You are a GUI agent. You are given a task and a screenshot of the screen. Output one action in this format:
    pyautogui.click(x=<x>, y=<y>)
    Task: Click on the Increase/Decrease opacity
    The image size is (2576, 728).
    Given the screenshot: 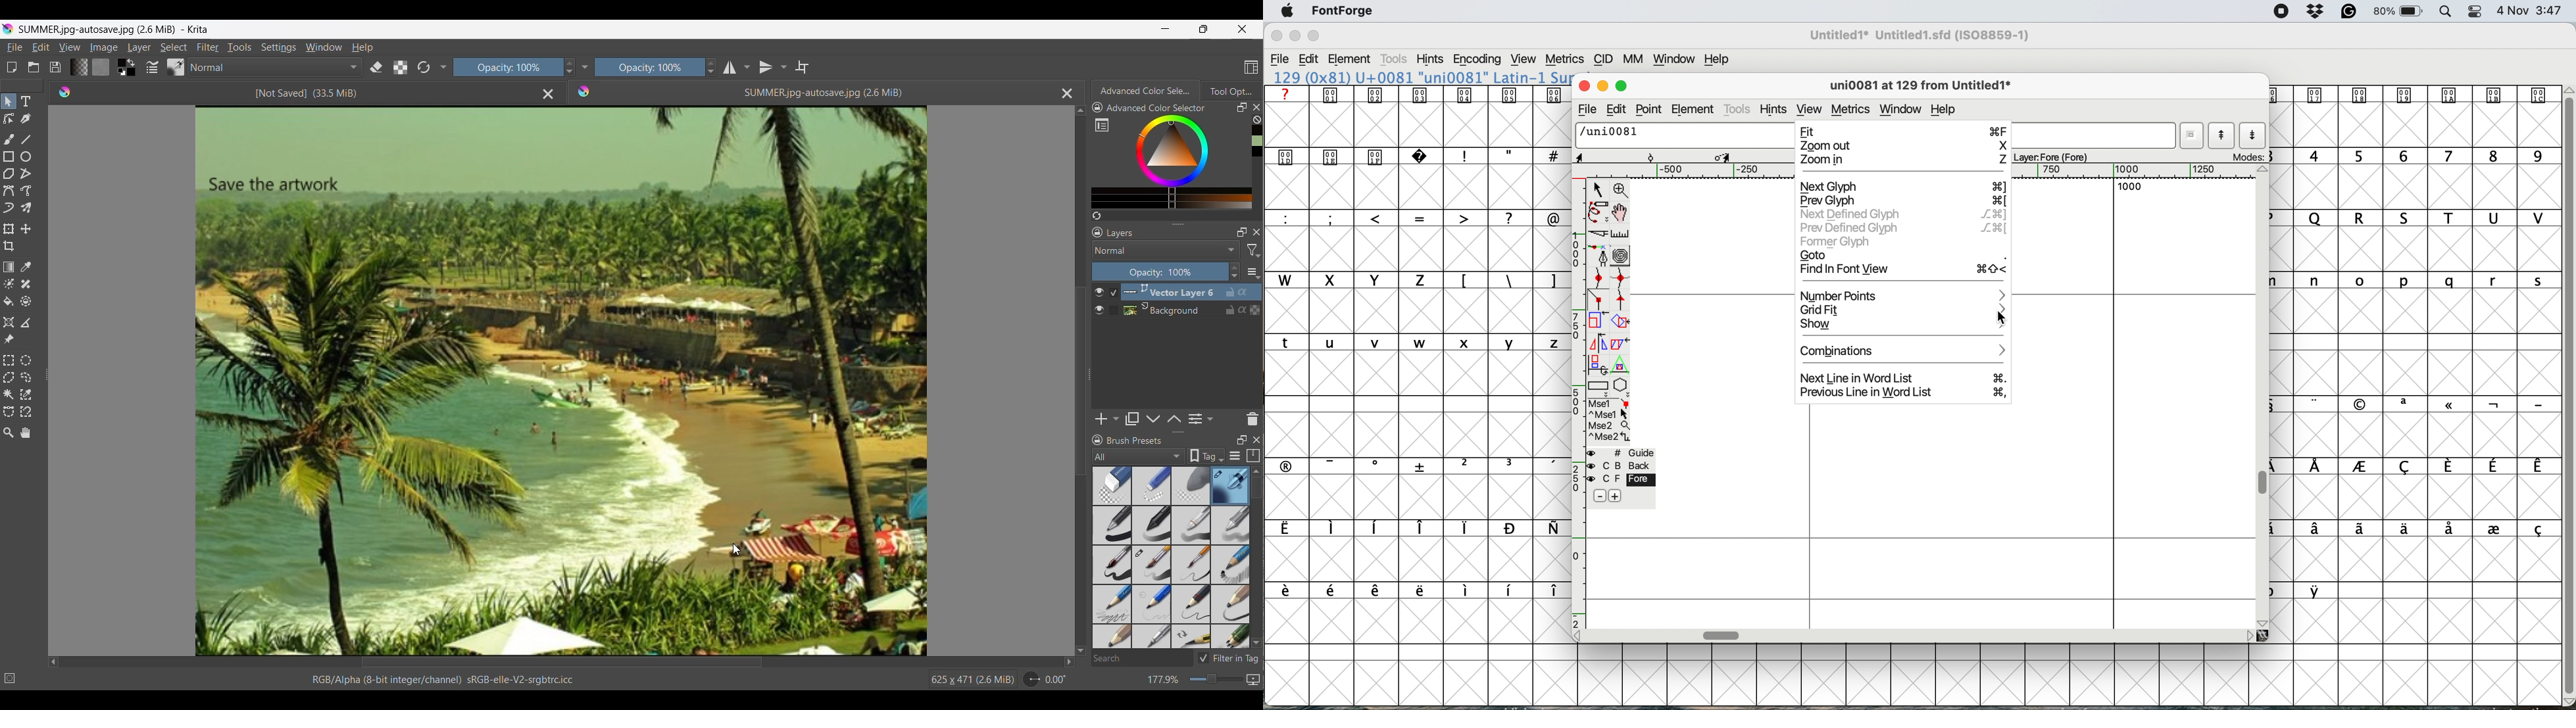 What is the action you would take?
    pyautogui.click(x=568, y=67)
    